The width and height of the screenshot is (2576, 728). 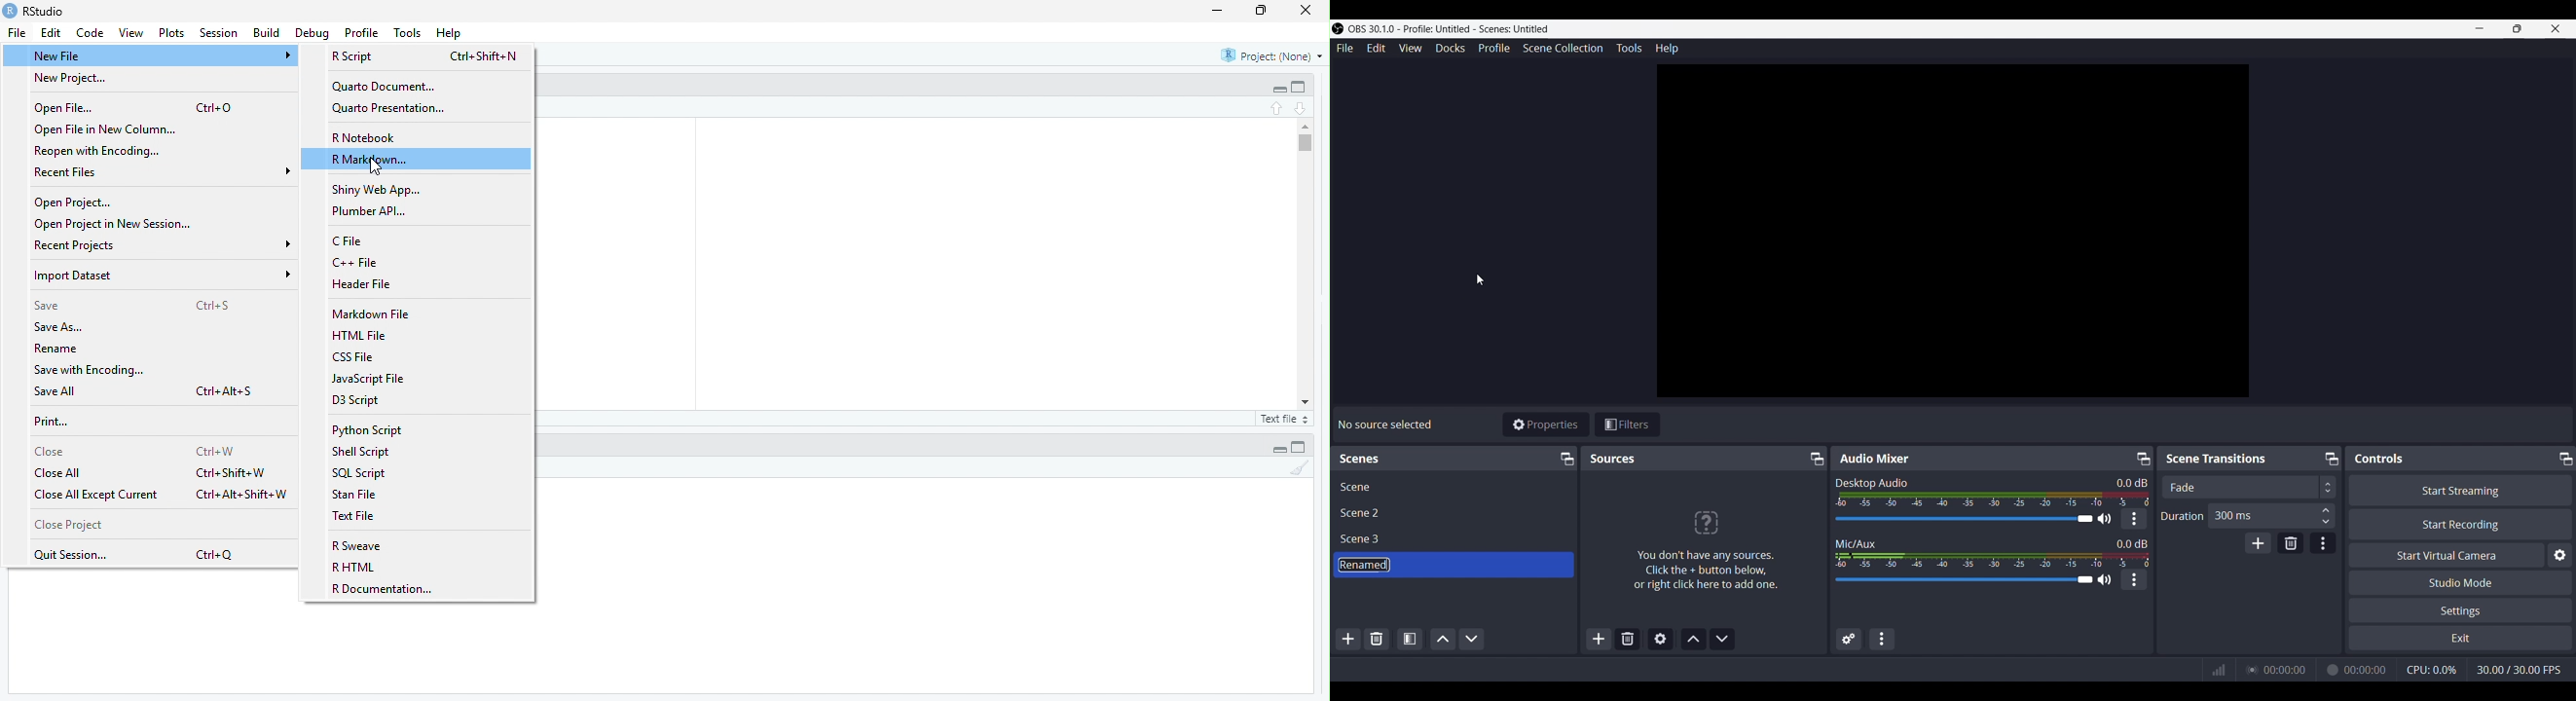 I want to click on Move scene up, so click(x=1443, y=638).